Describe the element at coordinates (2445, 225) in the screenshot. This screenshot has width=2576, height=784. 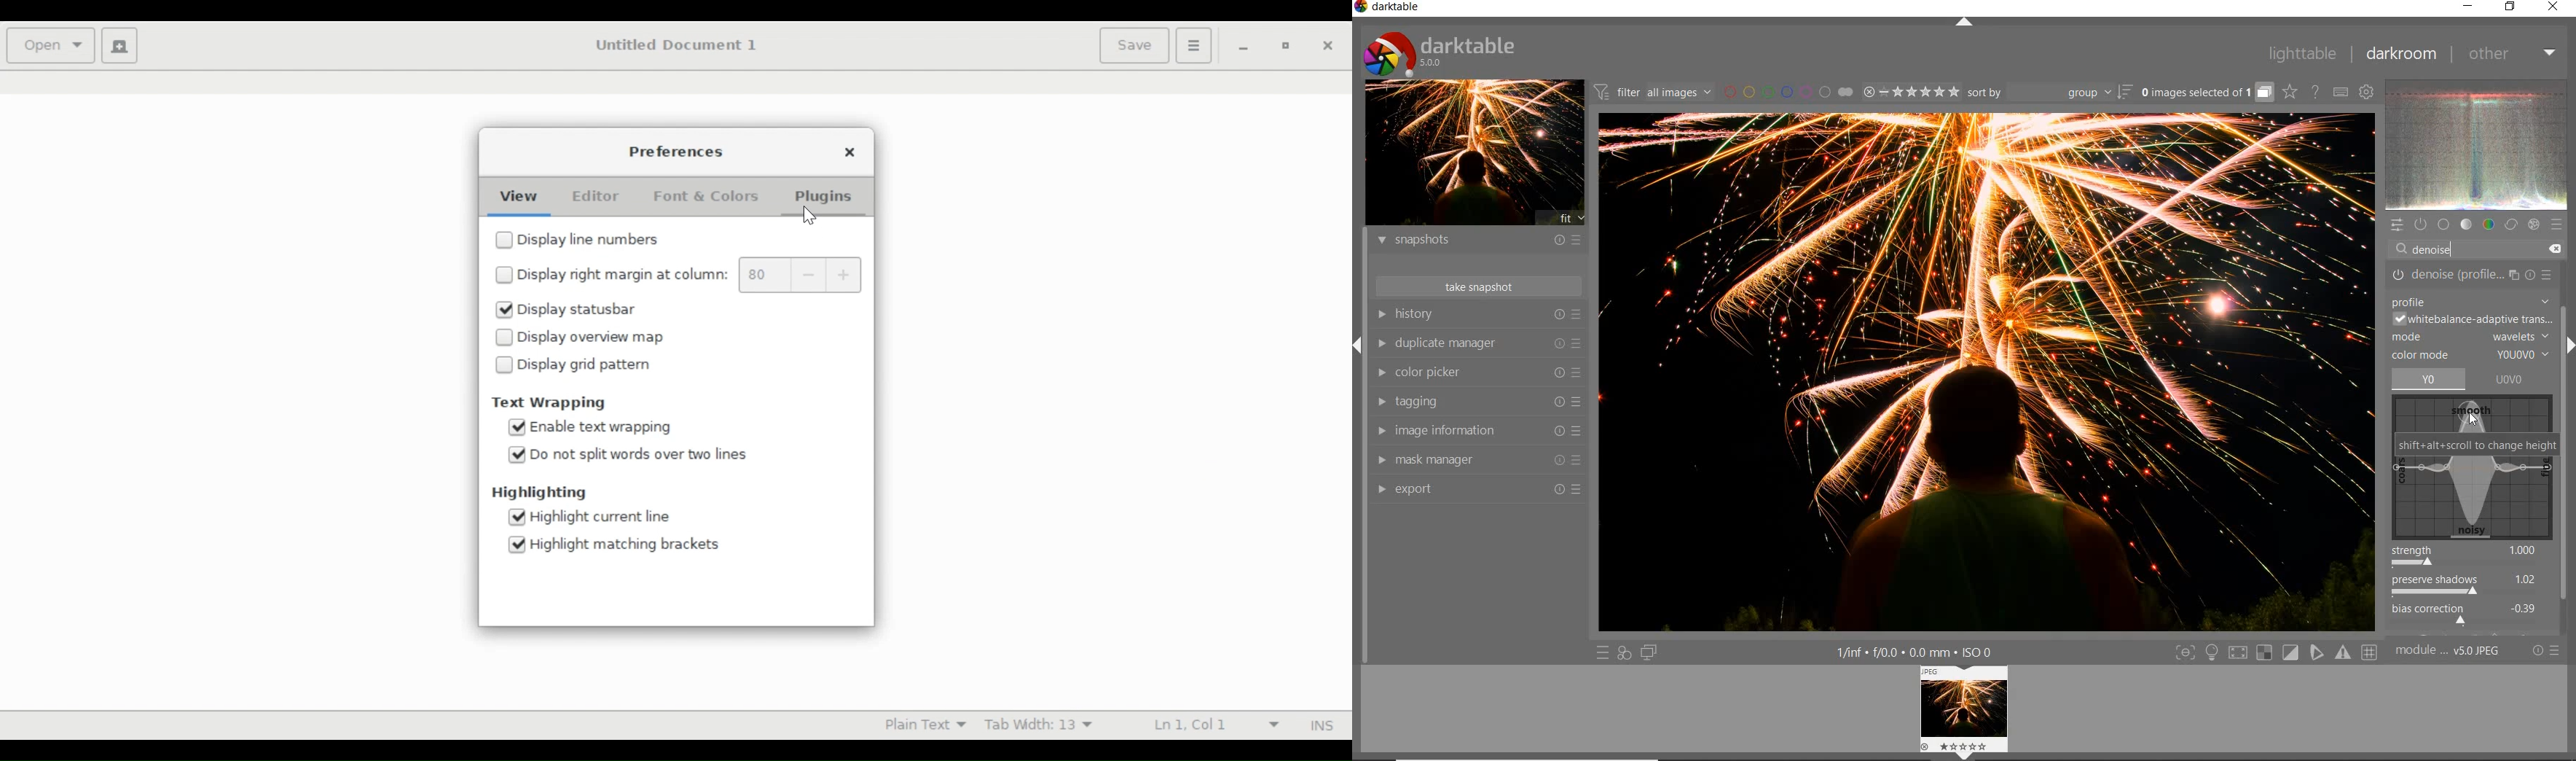
I see `base` at that location.